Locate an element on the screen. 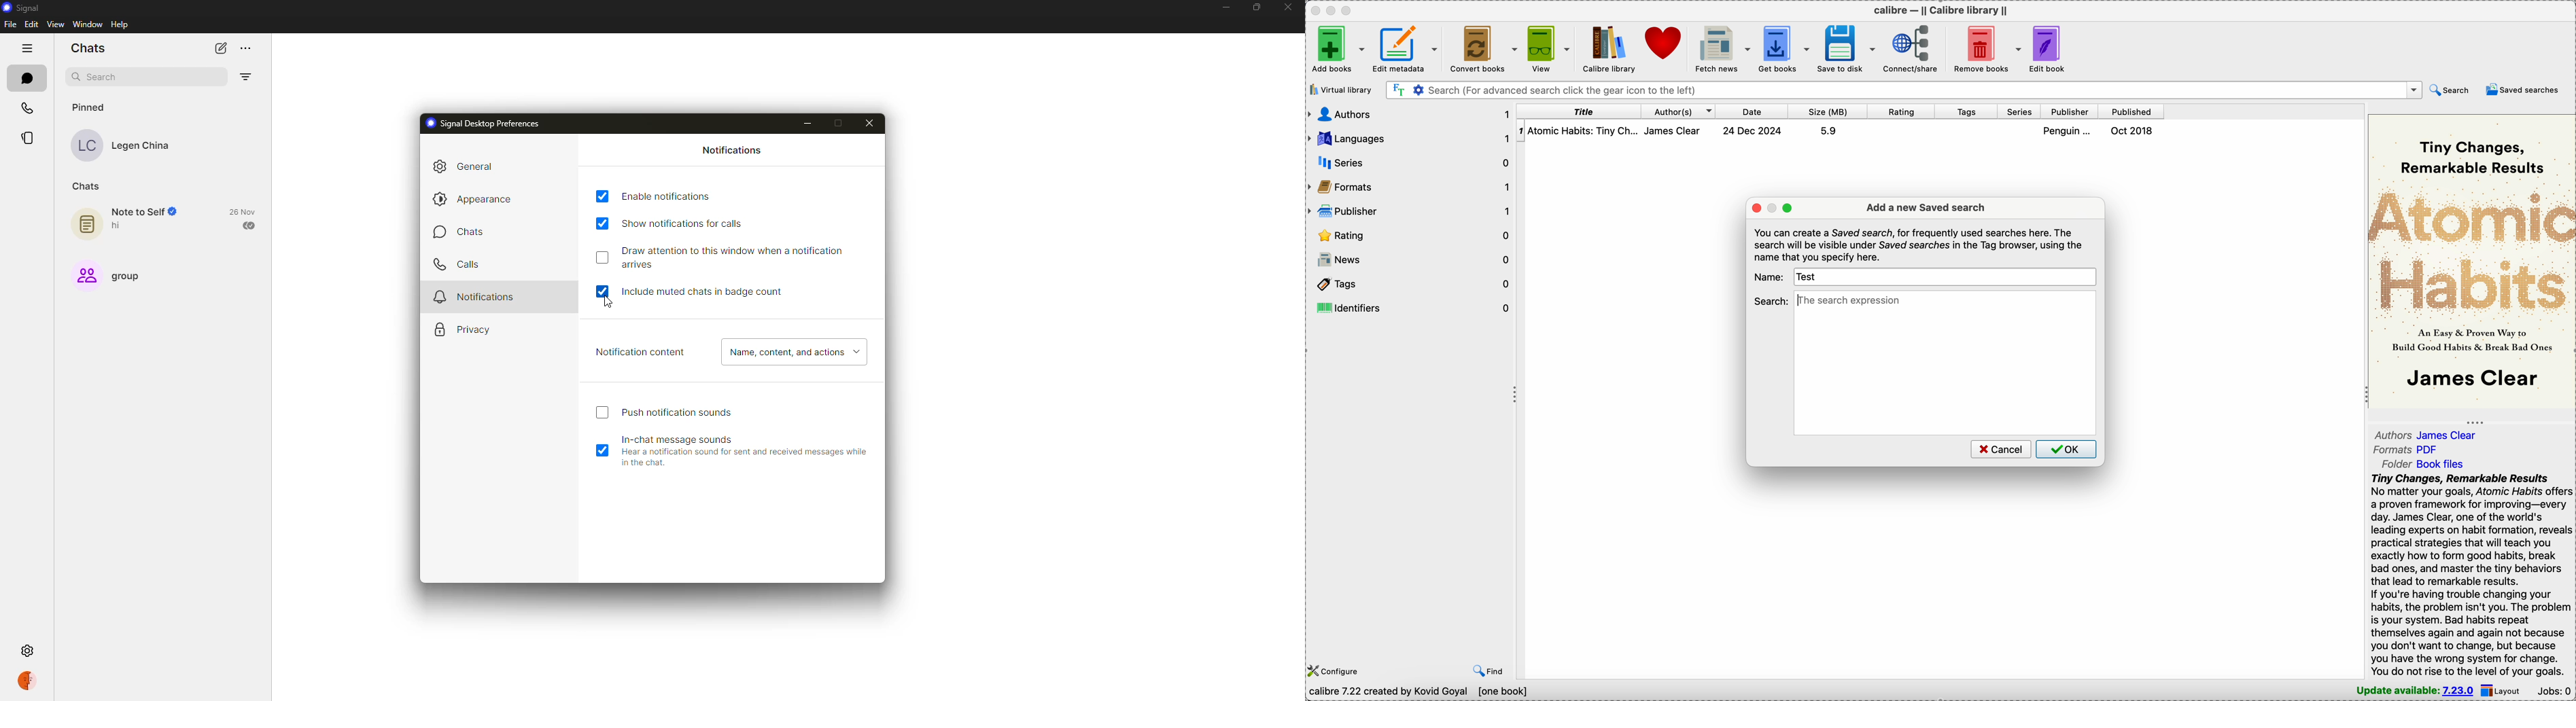 The width and height of the screenshot is (2576, 728). minimize is located at coordinates (812, 122).